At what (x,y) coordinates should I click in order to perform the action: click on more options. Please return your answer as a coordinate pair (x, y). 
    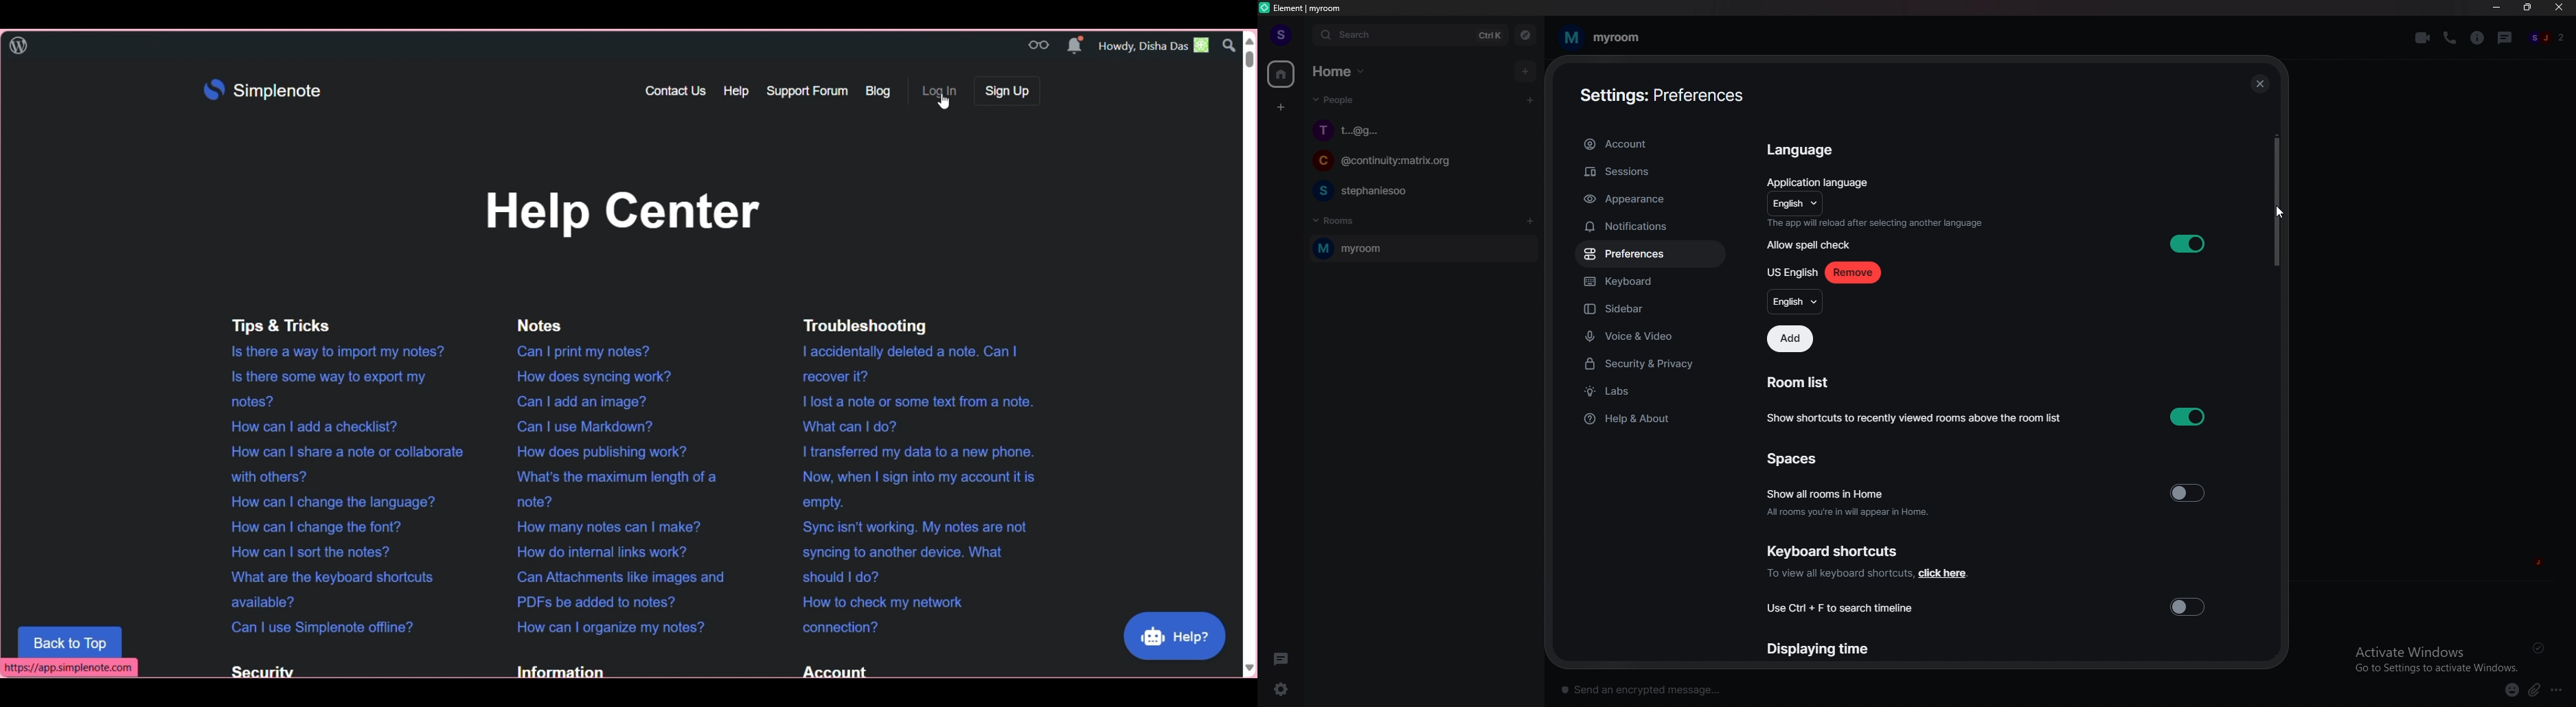
    Looking at the image, I should click on (2560, 691).